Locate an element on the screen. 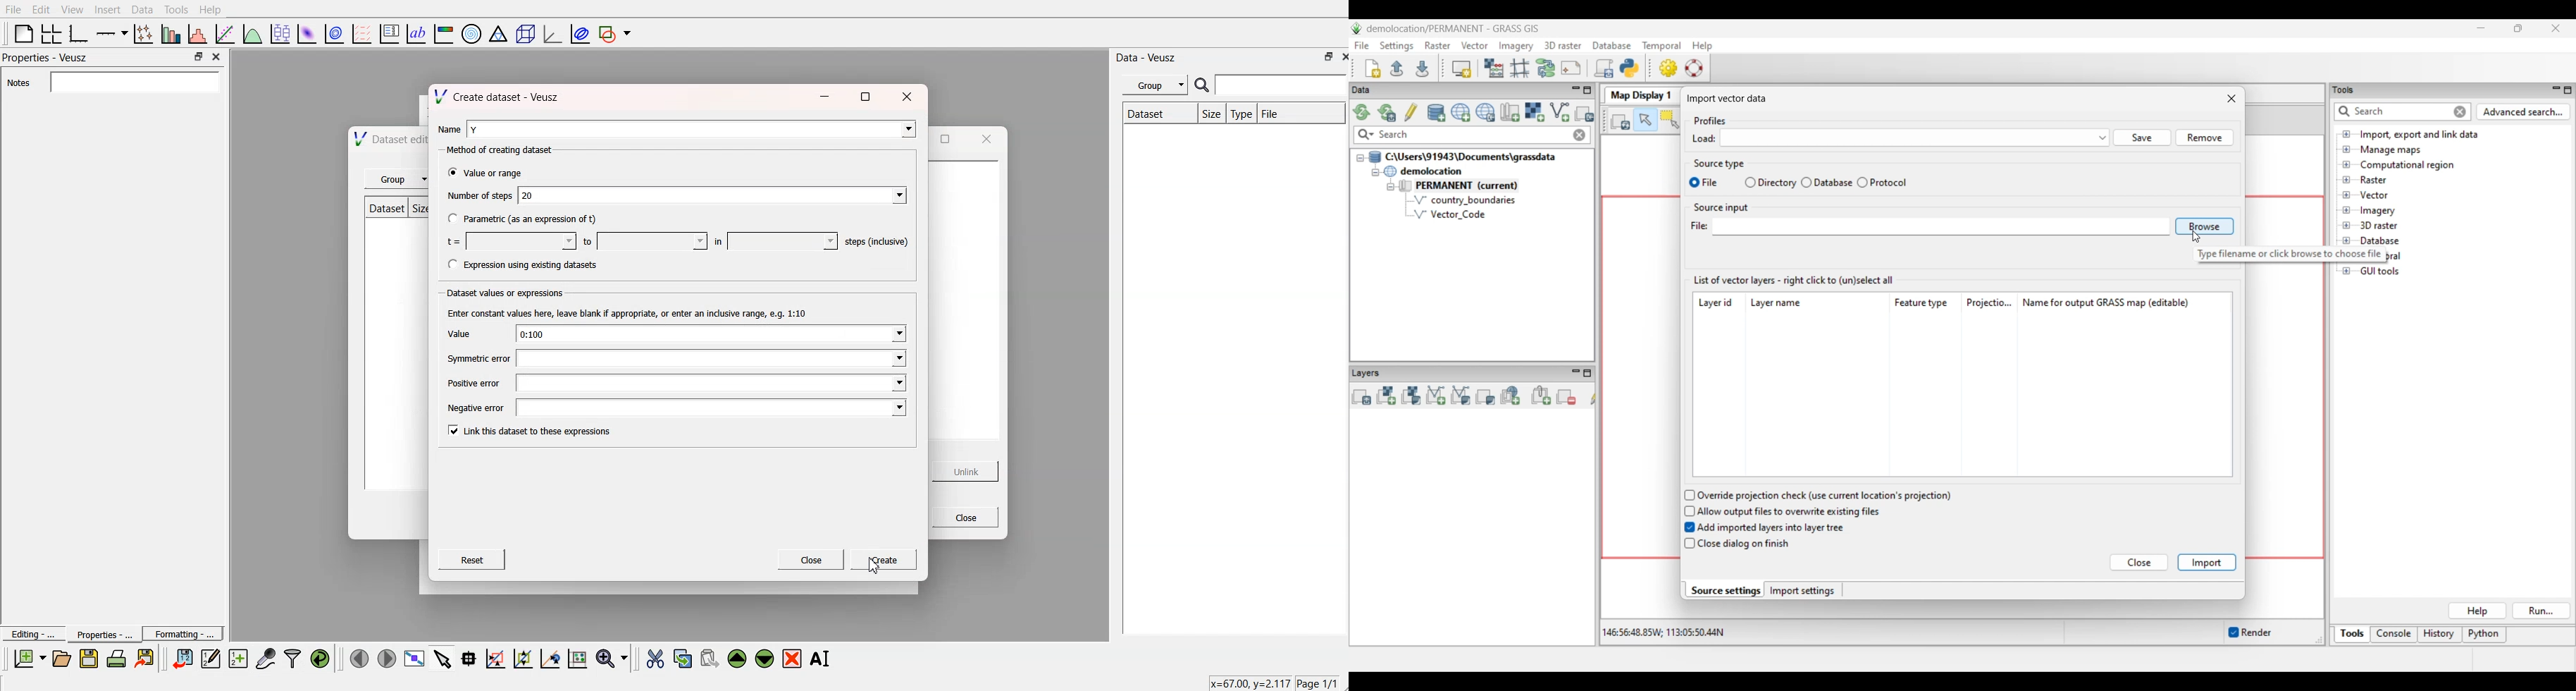 The width and height of the screenshot is (2576, 700). ternary graph is located at coordinates (499, 32).